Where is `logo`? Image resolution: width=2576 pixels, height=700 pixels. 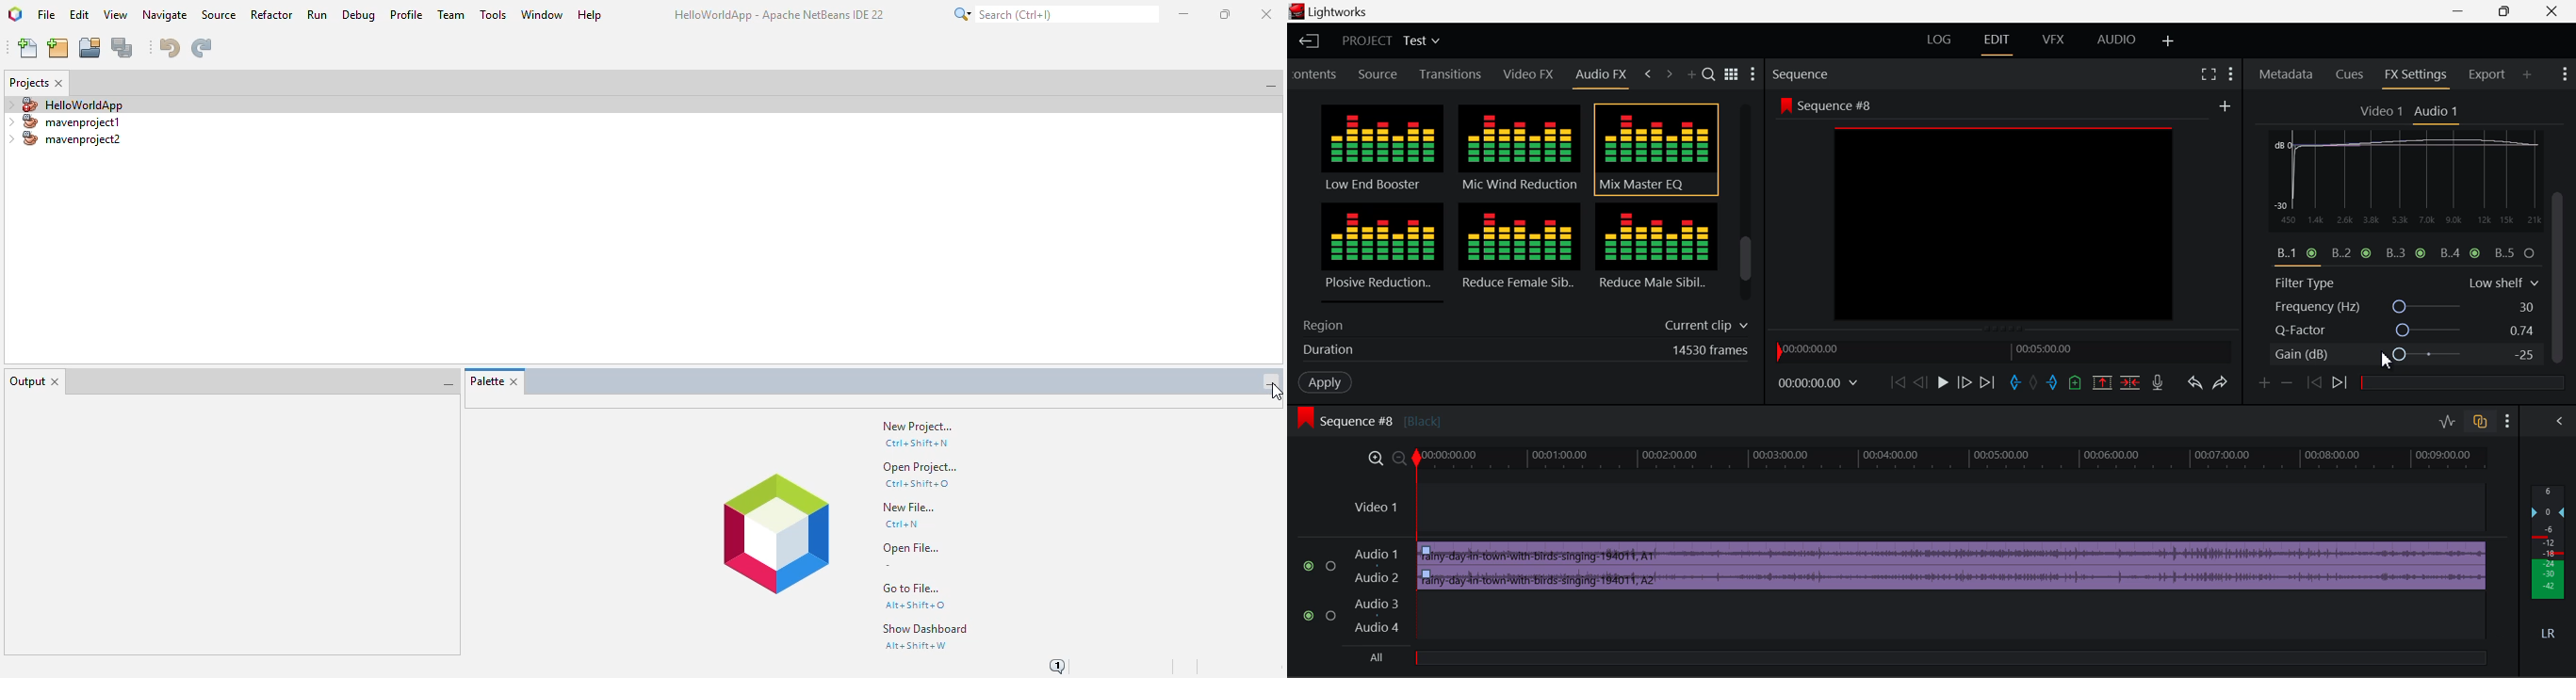
logo is located at coordinates (775, 533).